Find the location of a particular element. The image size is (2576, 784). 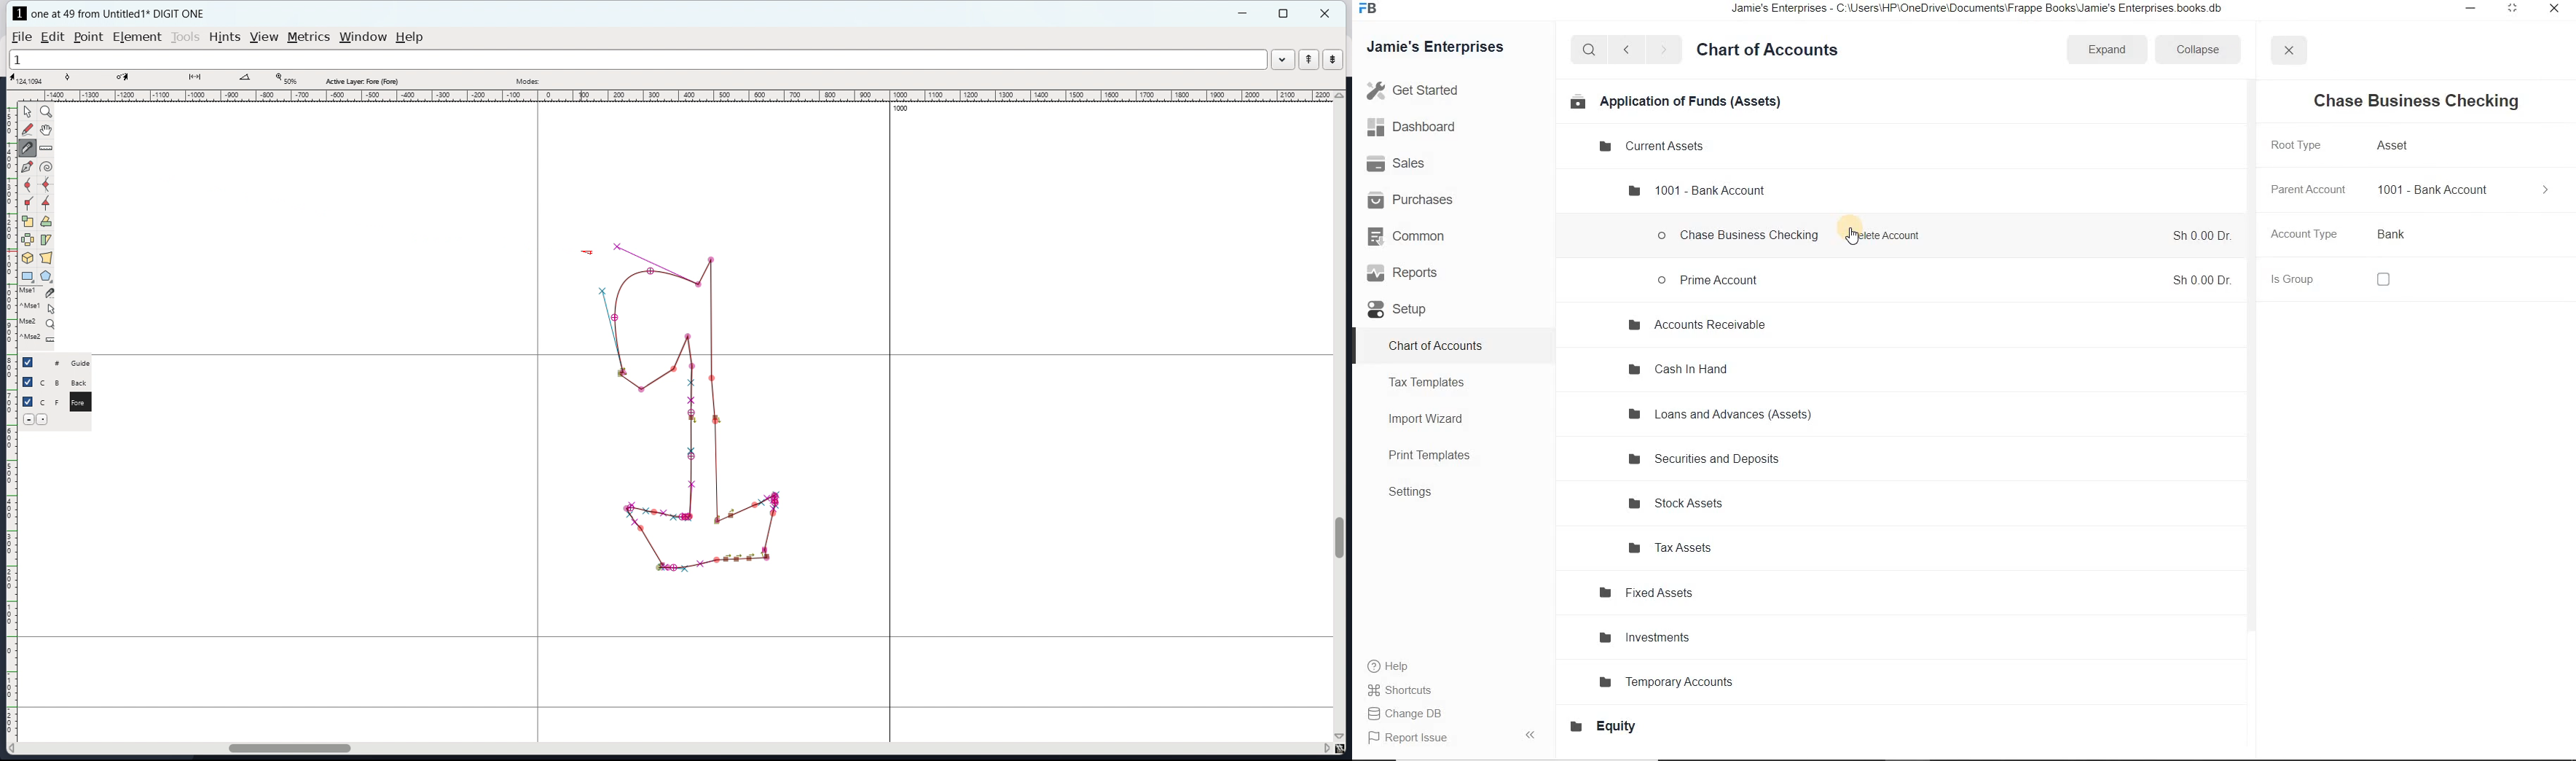

 Current Assets is located at coordinates (1654, 147).